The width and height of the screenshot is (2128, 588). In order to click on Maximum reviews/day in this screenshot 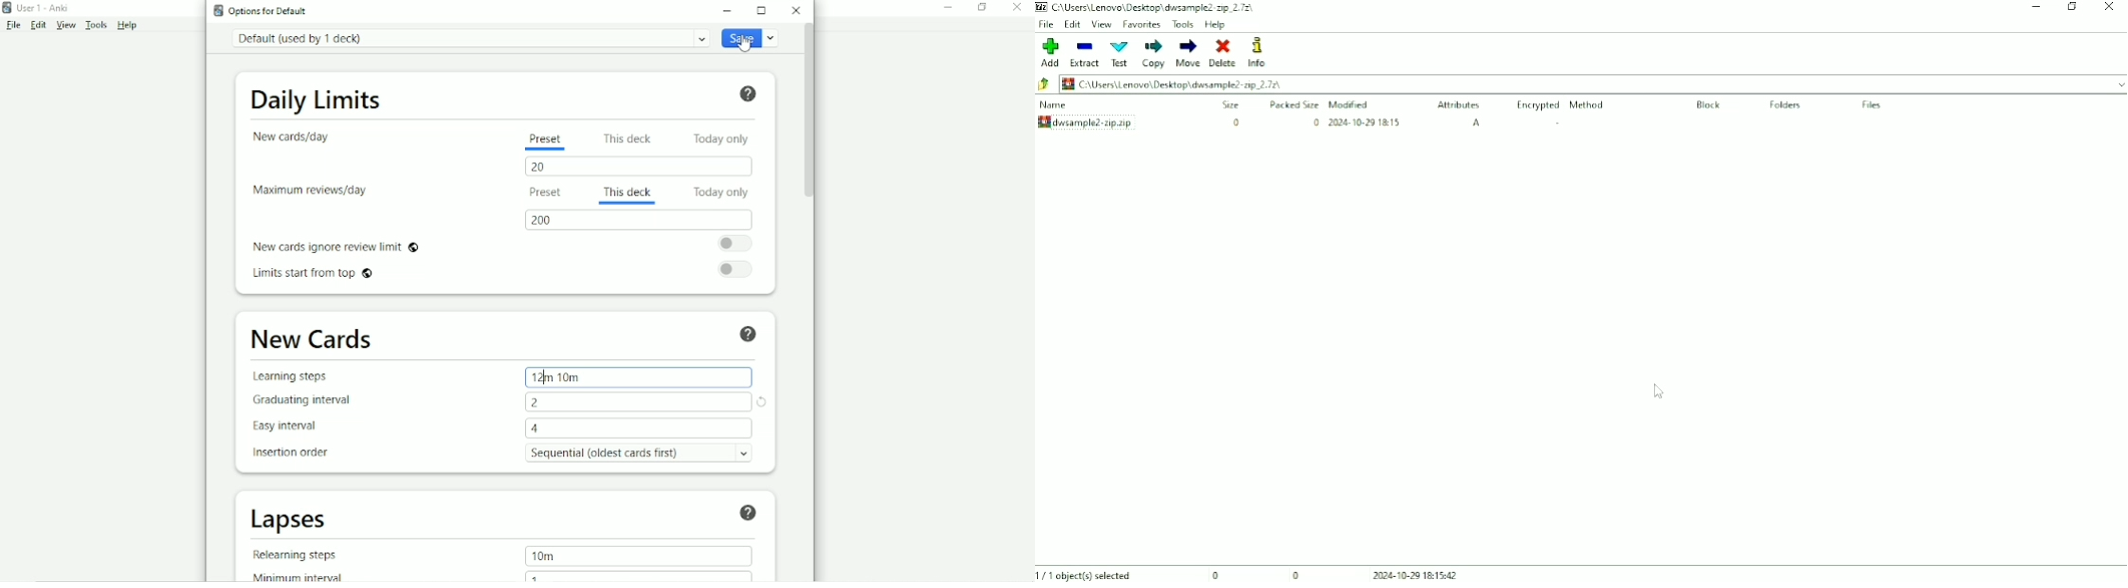, I will do `click(313, 191)`.